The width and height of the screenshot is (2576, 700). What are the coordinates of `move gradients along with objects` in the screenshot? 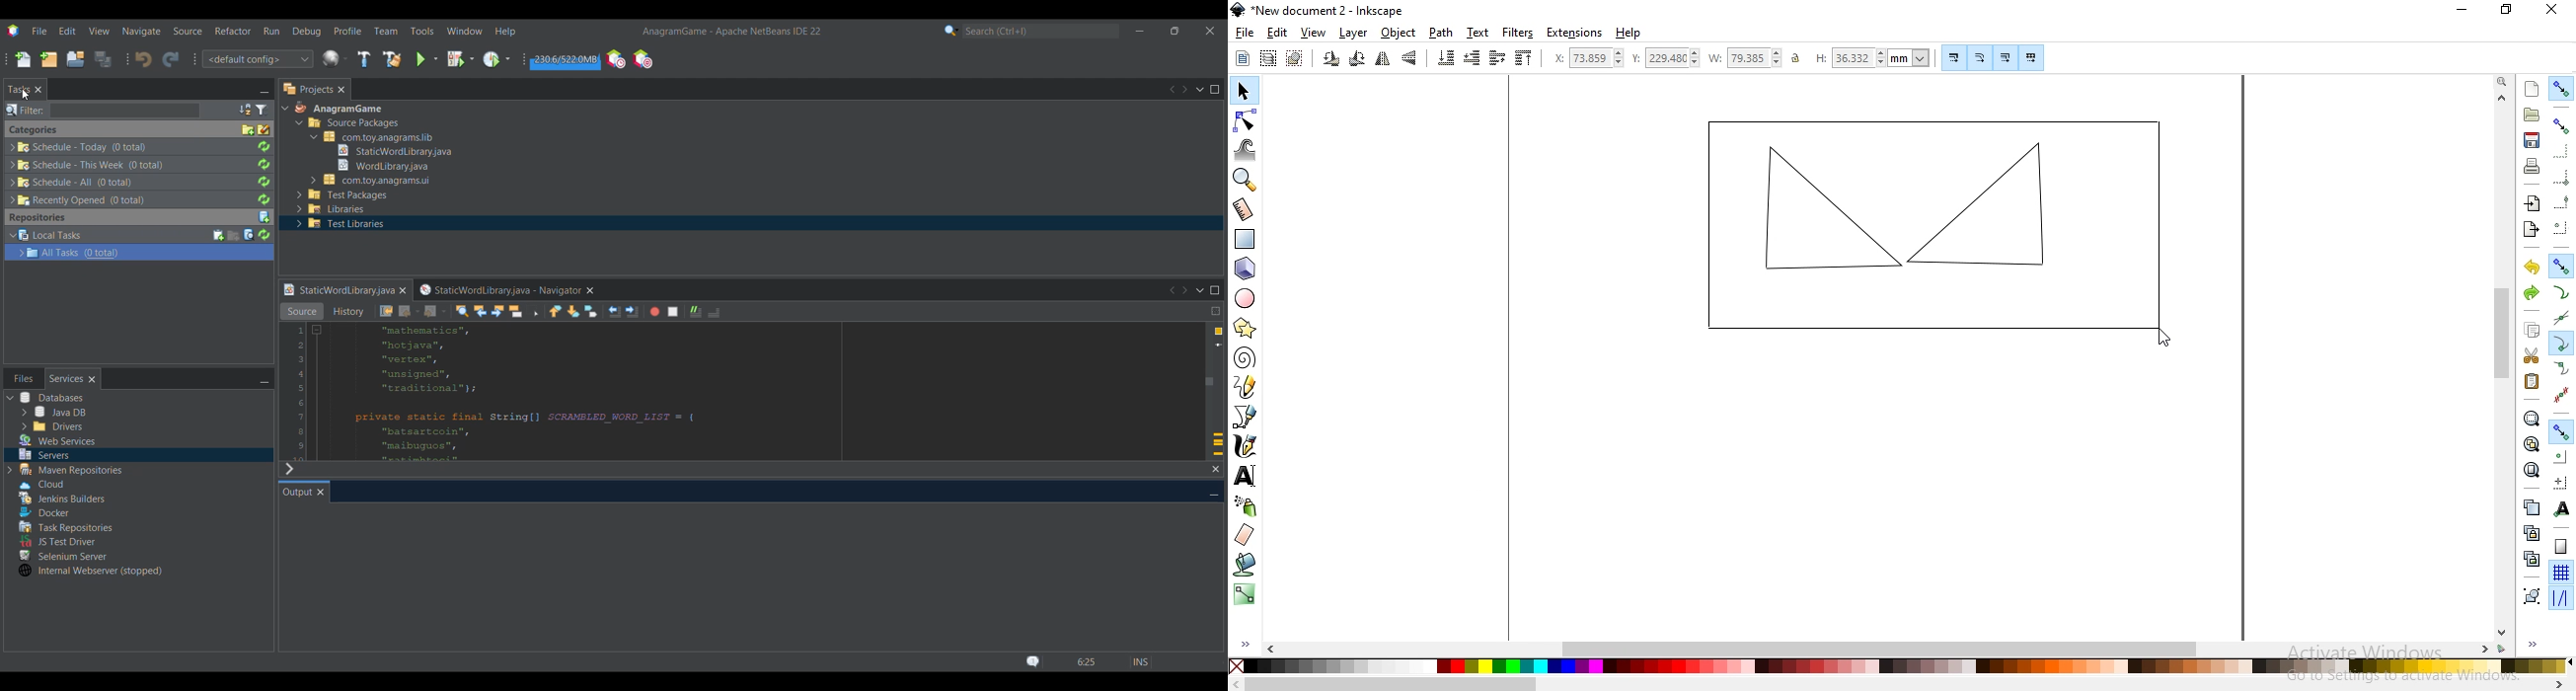 It's located at (2003, 57).